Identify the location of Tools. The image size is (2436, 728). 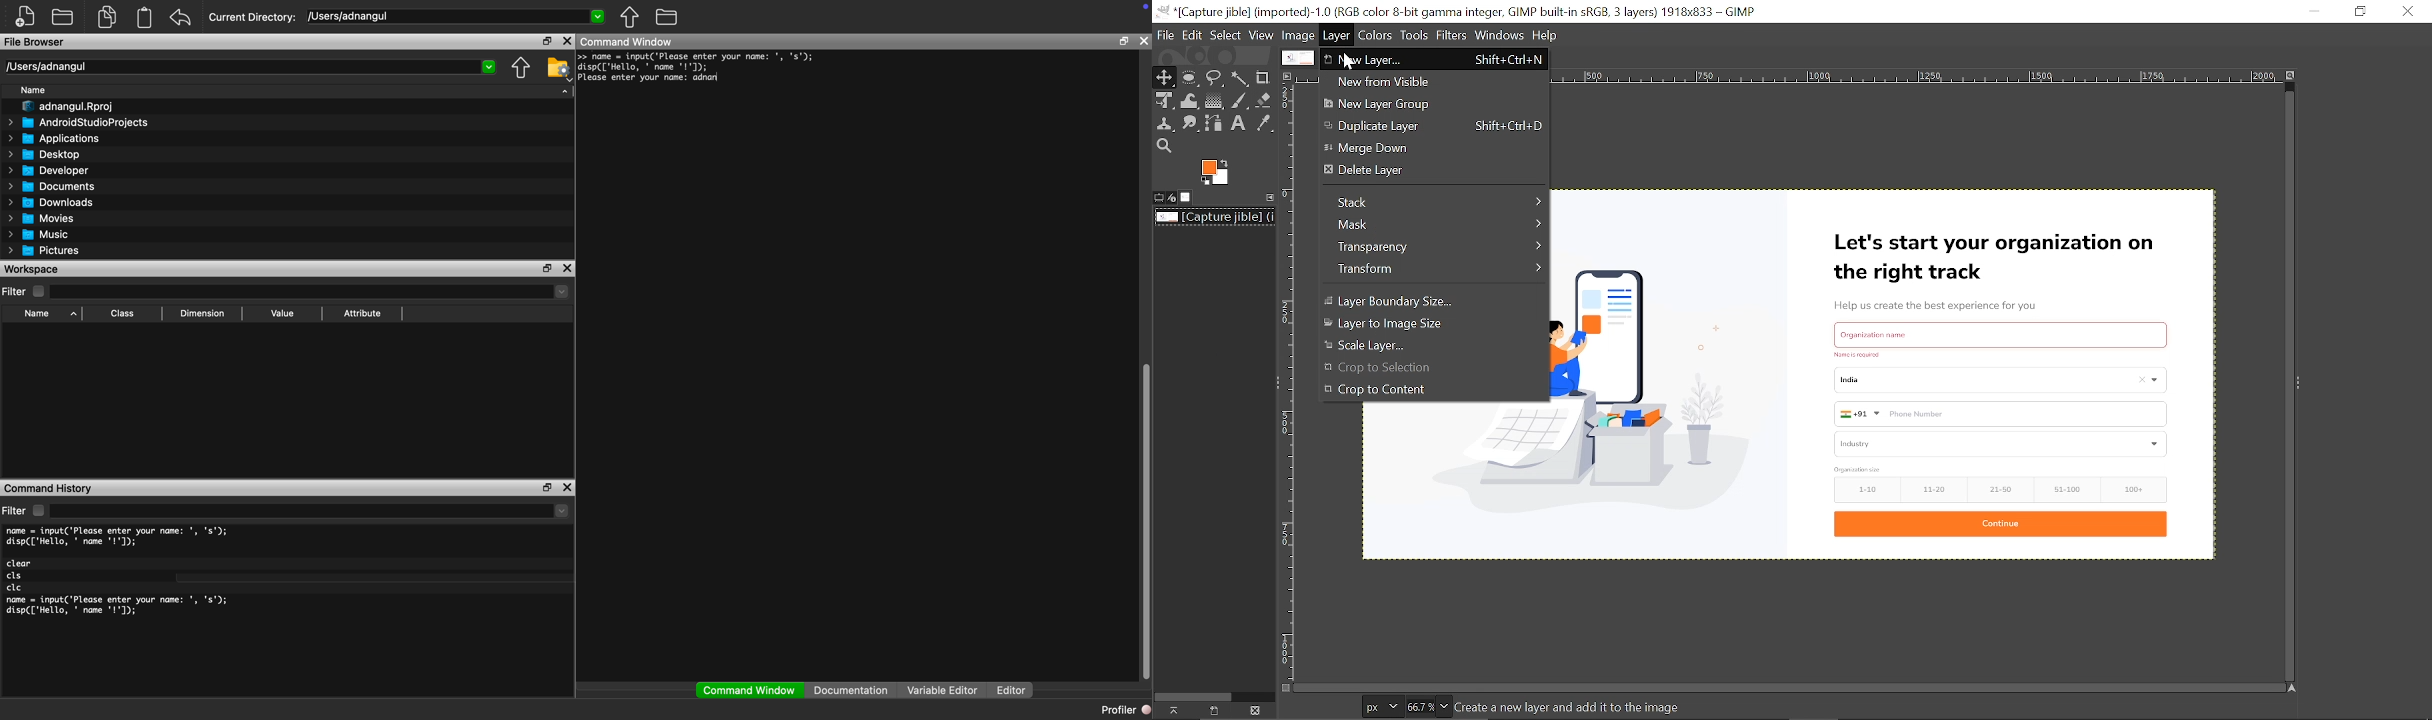
(1413, 35).